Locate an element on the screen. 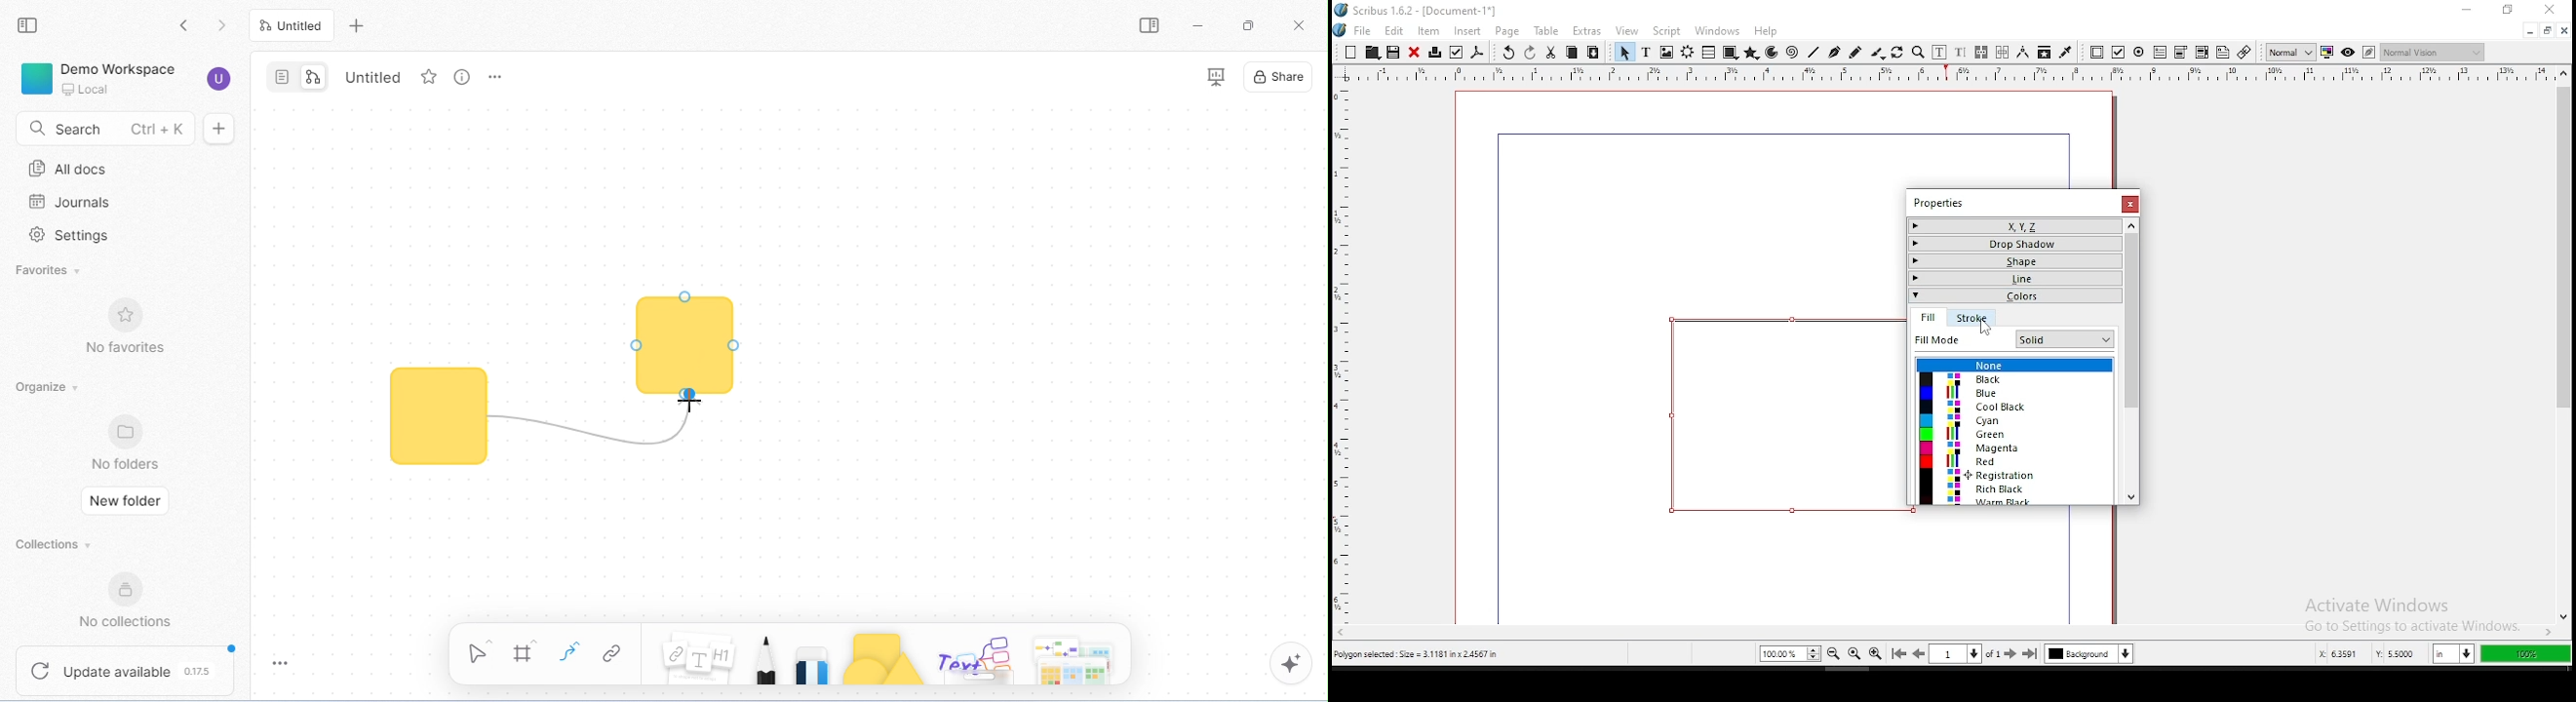  stroke is located at coordinates (1969, 318).